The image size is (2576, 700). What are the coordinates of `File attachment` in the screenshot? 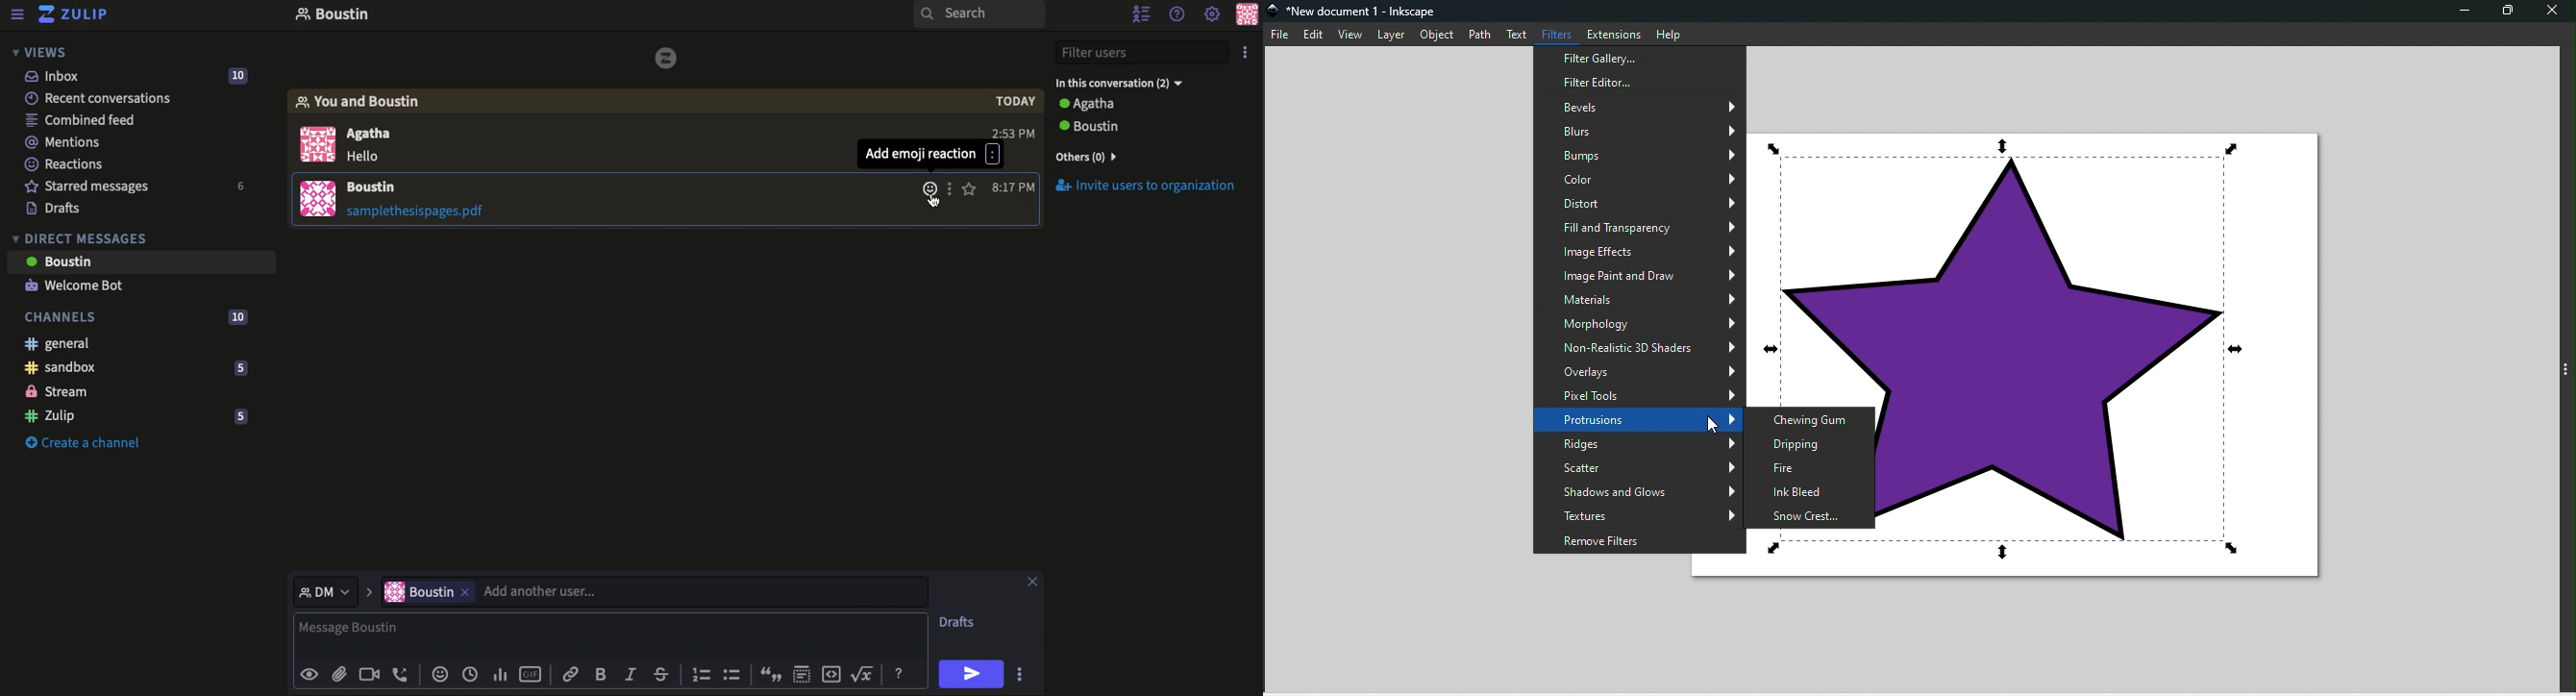 It's located at (426, 213).